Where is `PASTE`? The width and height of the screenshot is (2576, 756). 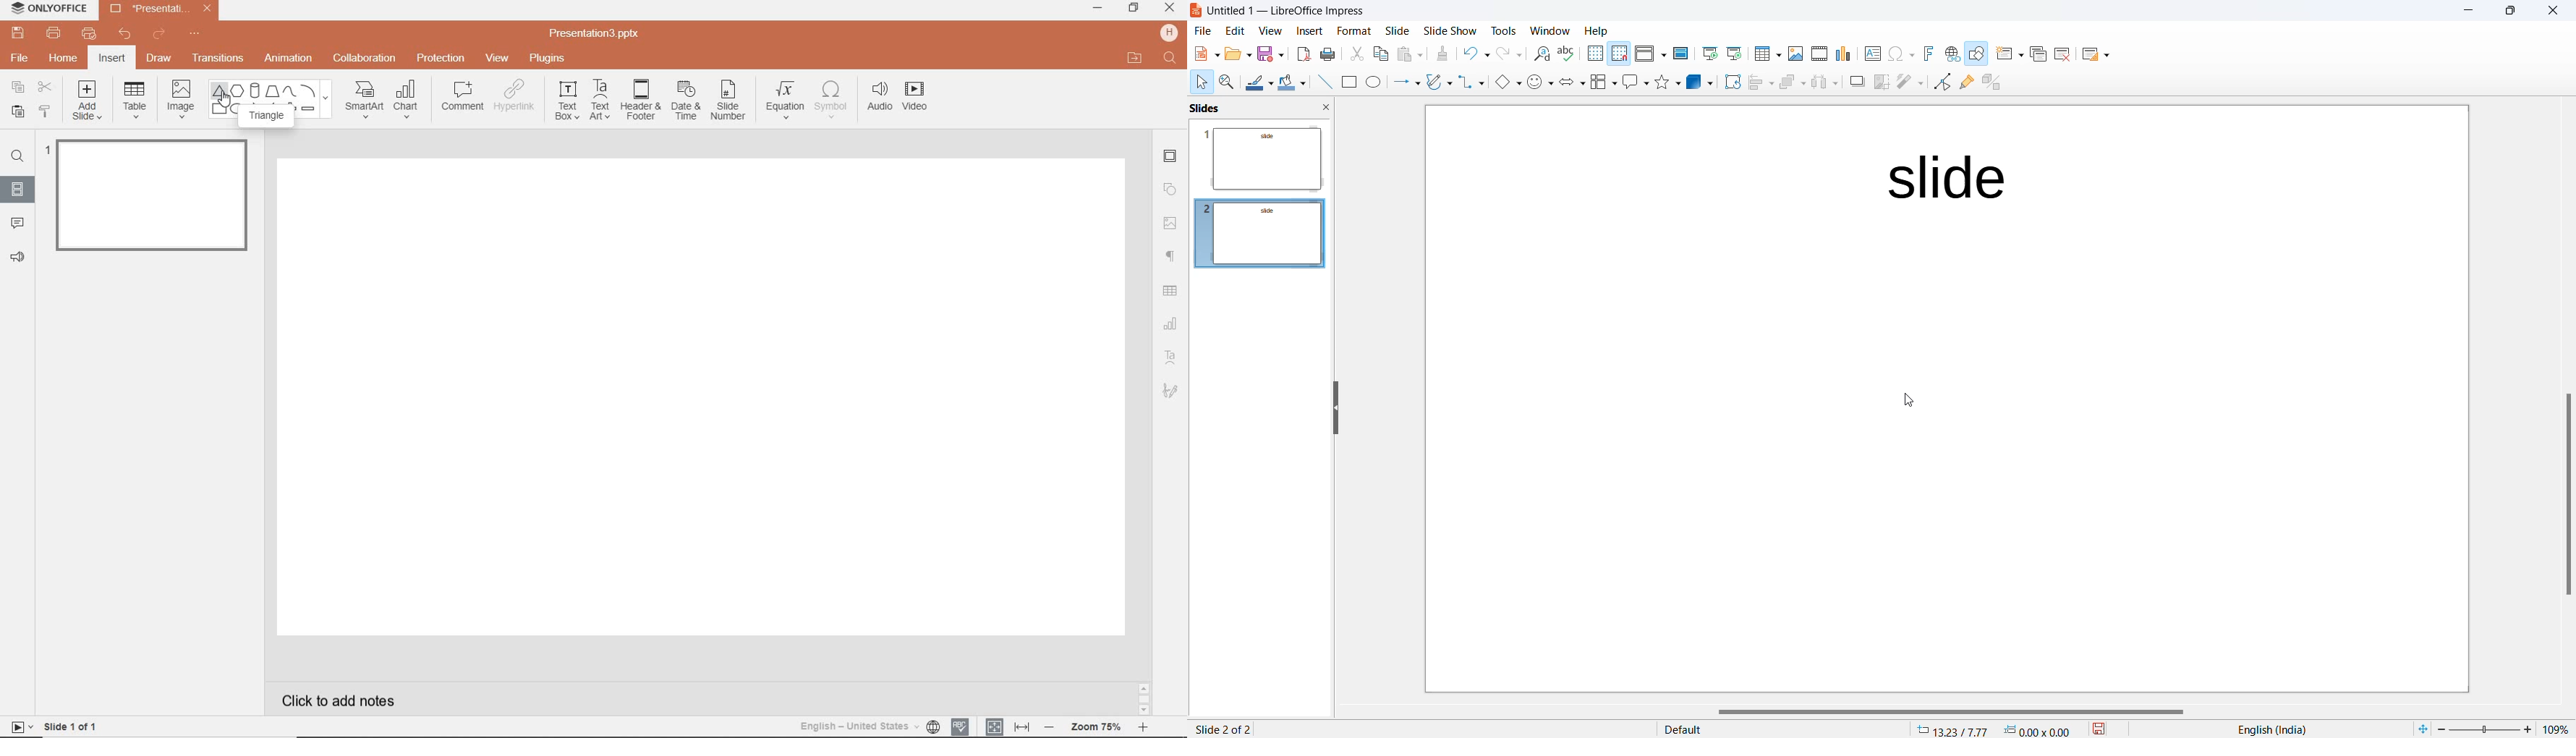 PASTE is located at coordinates (14, 112).